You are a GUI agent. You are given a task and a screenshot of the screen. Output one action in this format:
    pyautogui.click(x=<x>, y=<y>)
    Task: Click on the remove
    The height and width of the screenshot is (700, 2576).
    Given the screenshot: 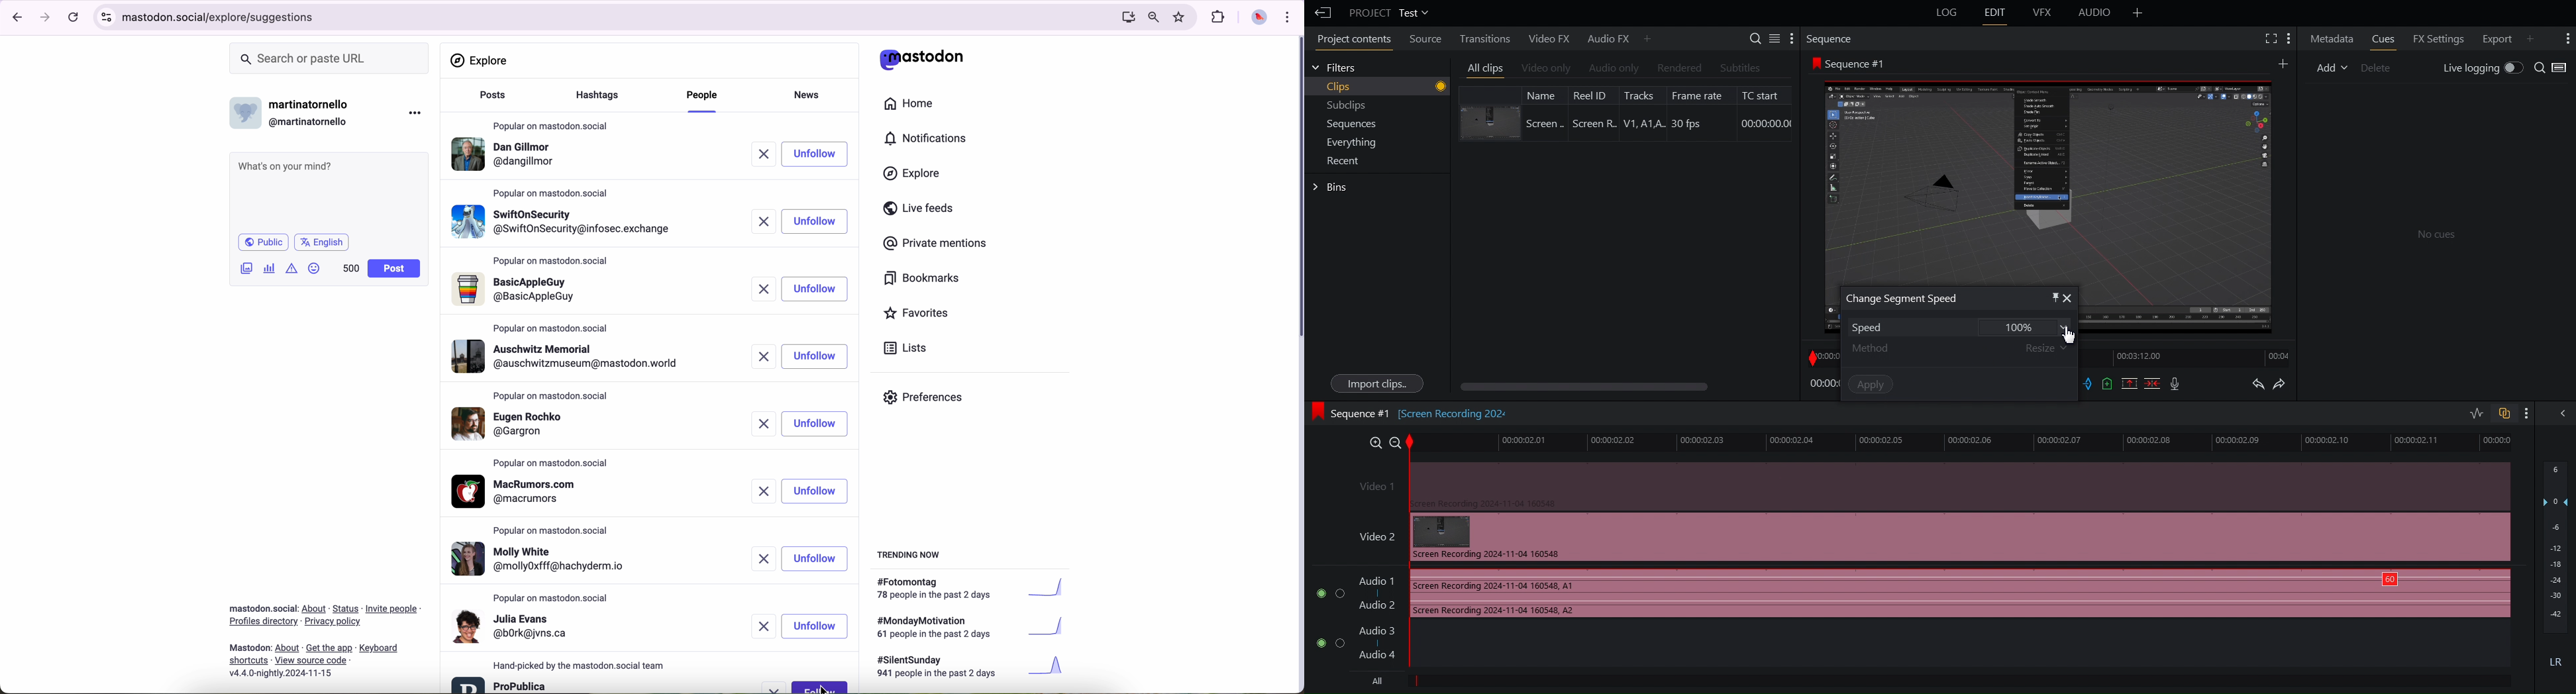 What is the action you would take?
    pyautogui.click(x=762, y=424)
    